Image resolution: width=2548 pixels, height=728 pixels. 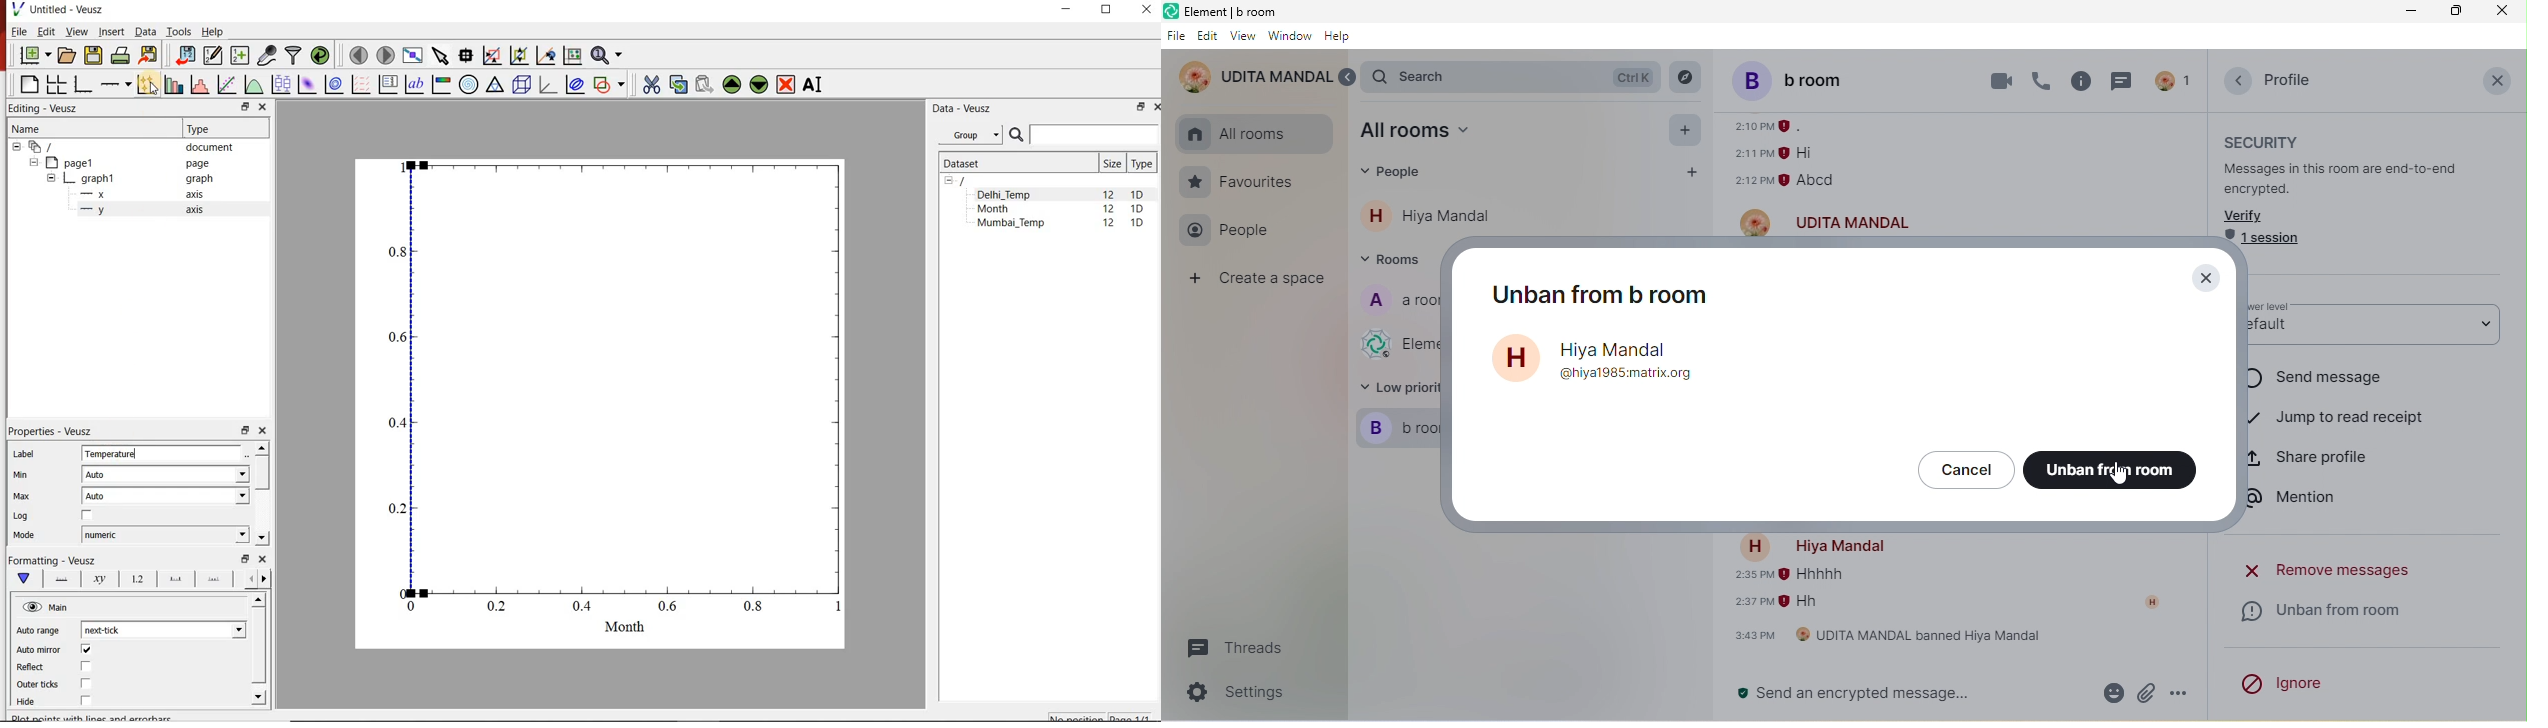 What do you see at coordinates (86, 649) in the screenshot?
I see `check/uncheck` at bounding box center [86, 649].